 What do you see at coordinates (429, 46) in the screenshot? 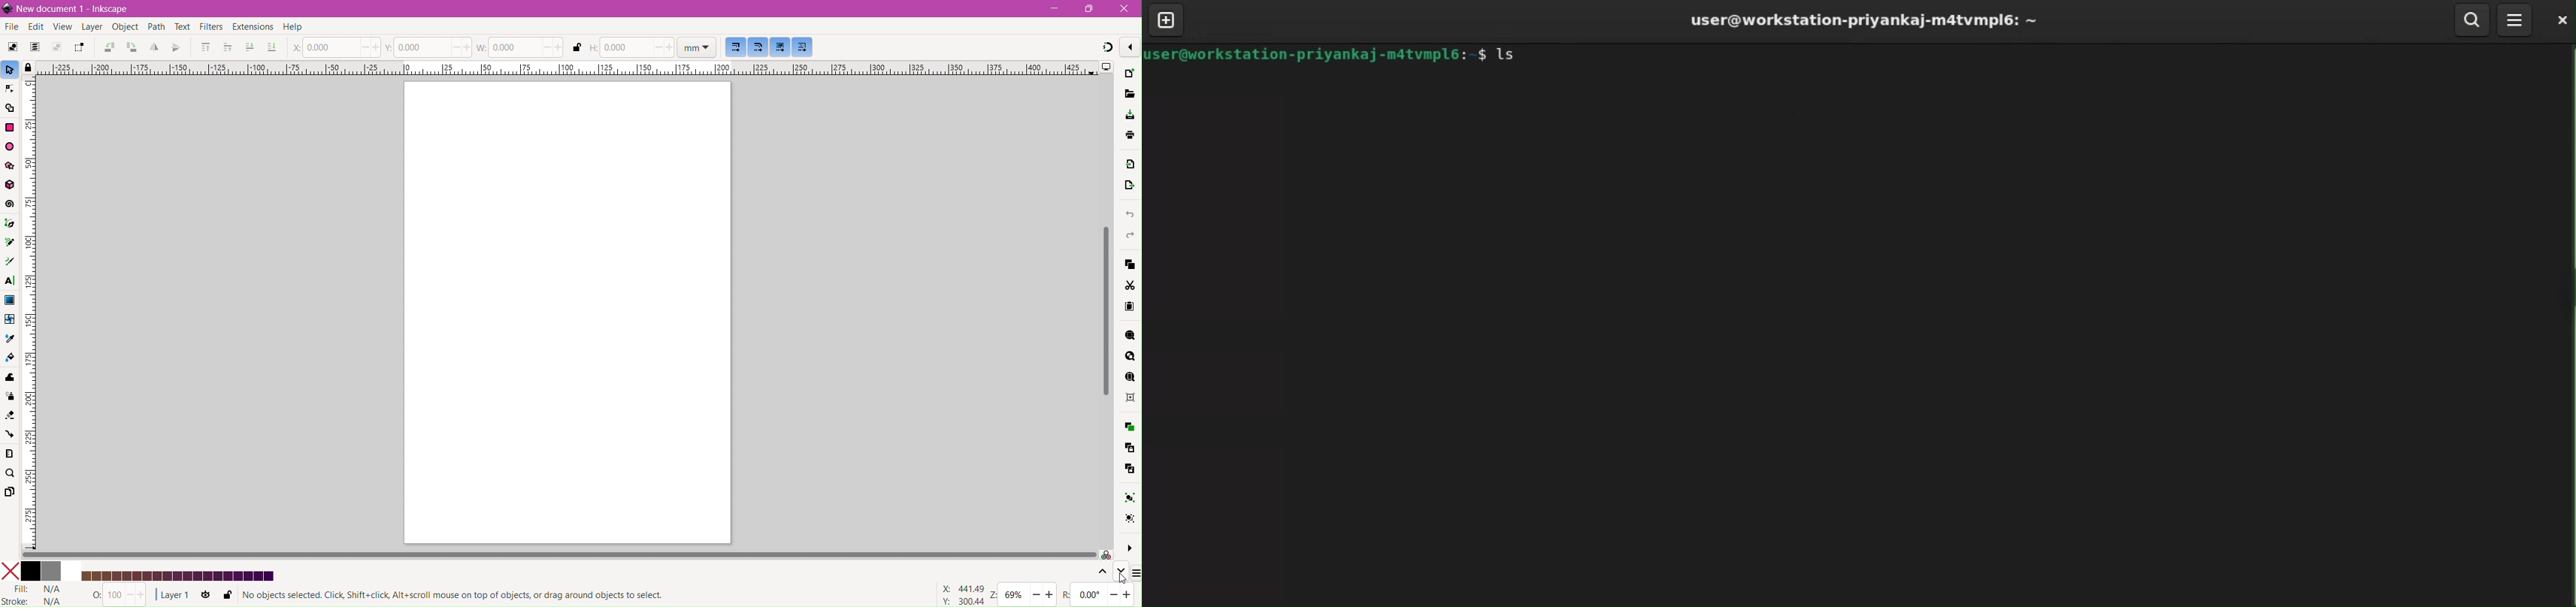
I see `Set the position of Y coordinate of the cursor` at bounding box center [429, 46].